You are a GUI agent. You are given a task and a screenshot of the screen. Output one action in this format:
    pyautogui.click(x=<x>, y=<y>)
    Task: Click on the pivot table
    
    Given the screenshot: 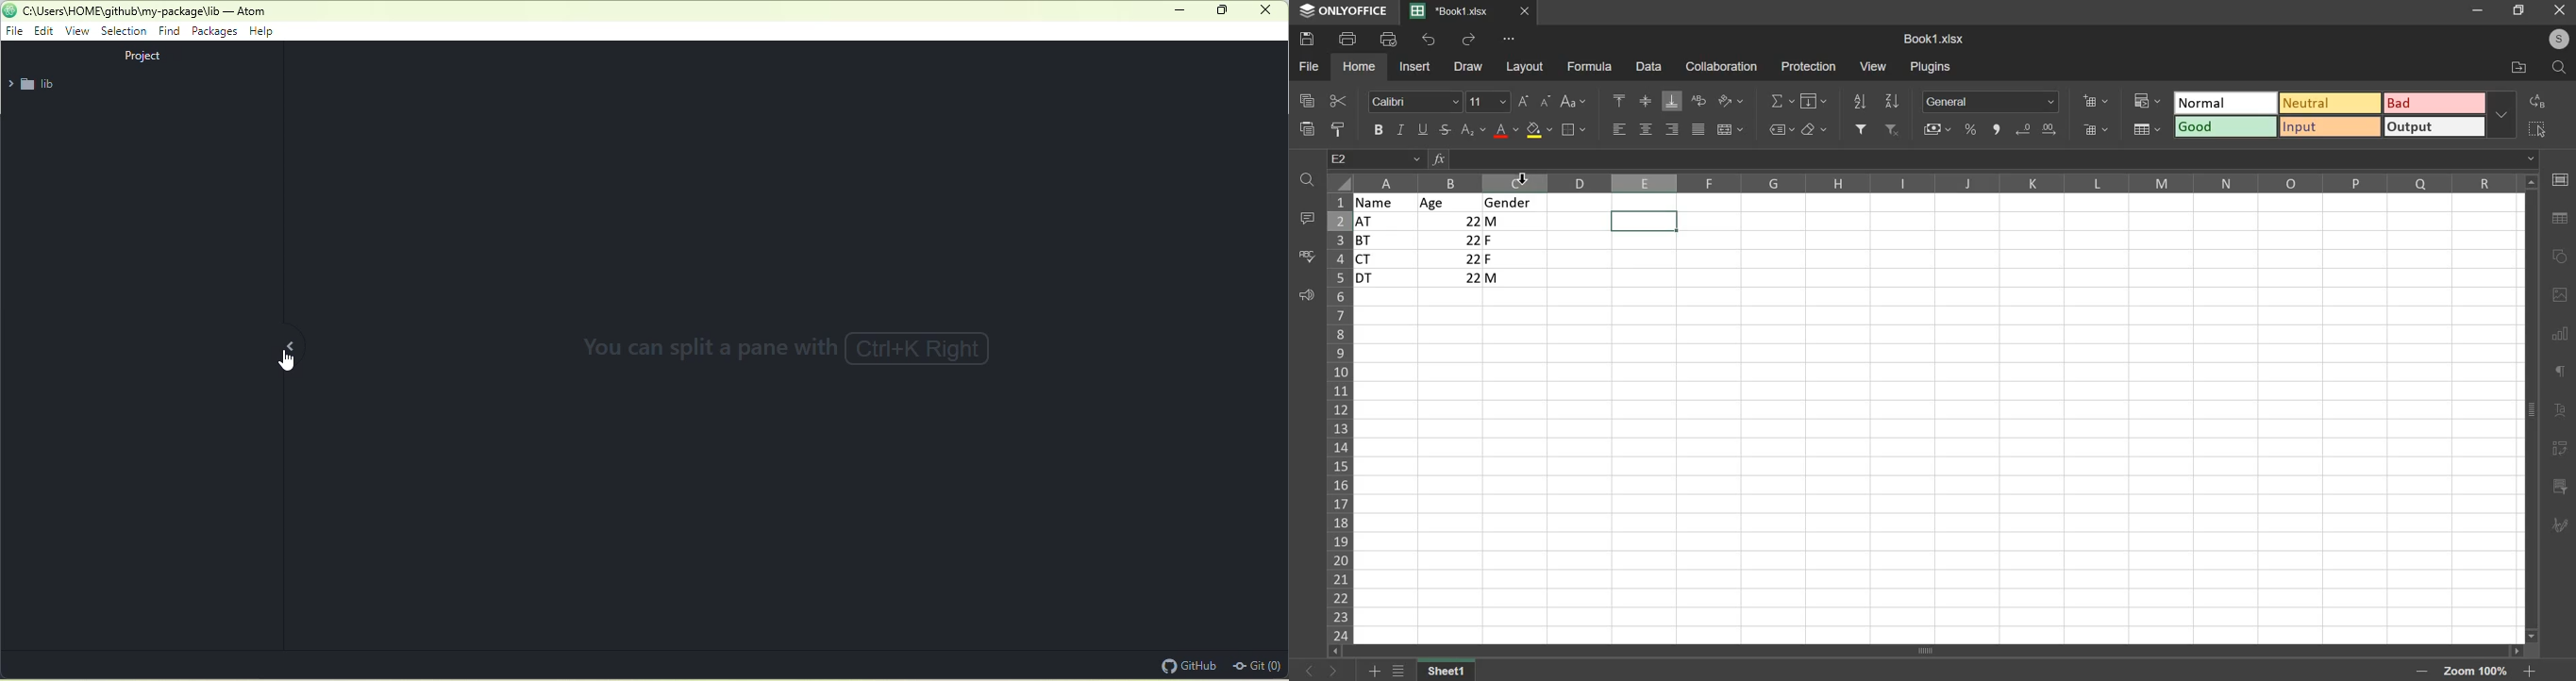 What is the action you would take?
    pyautogui.click(x=2559, y=450)
    